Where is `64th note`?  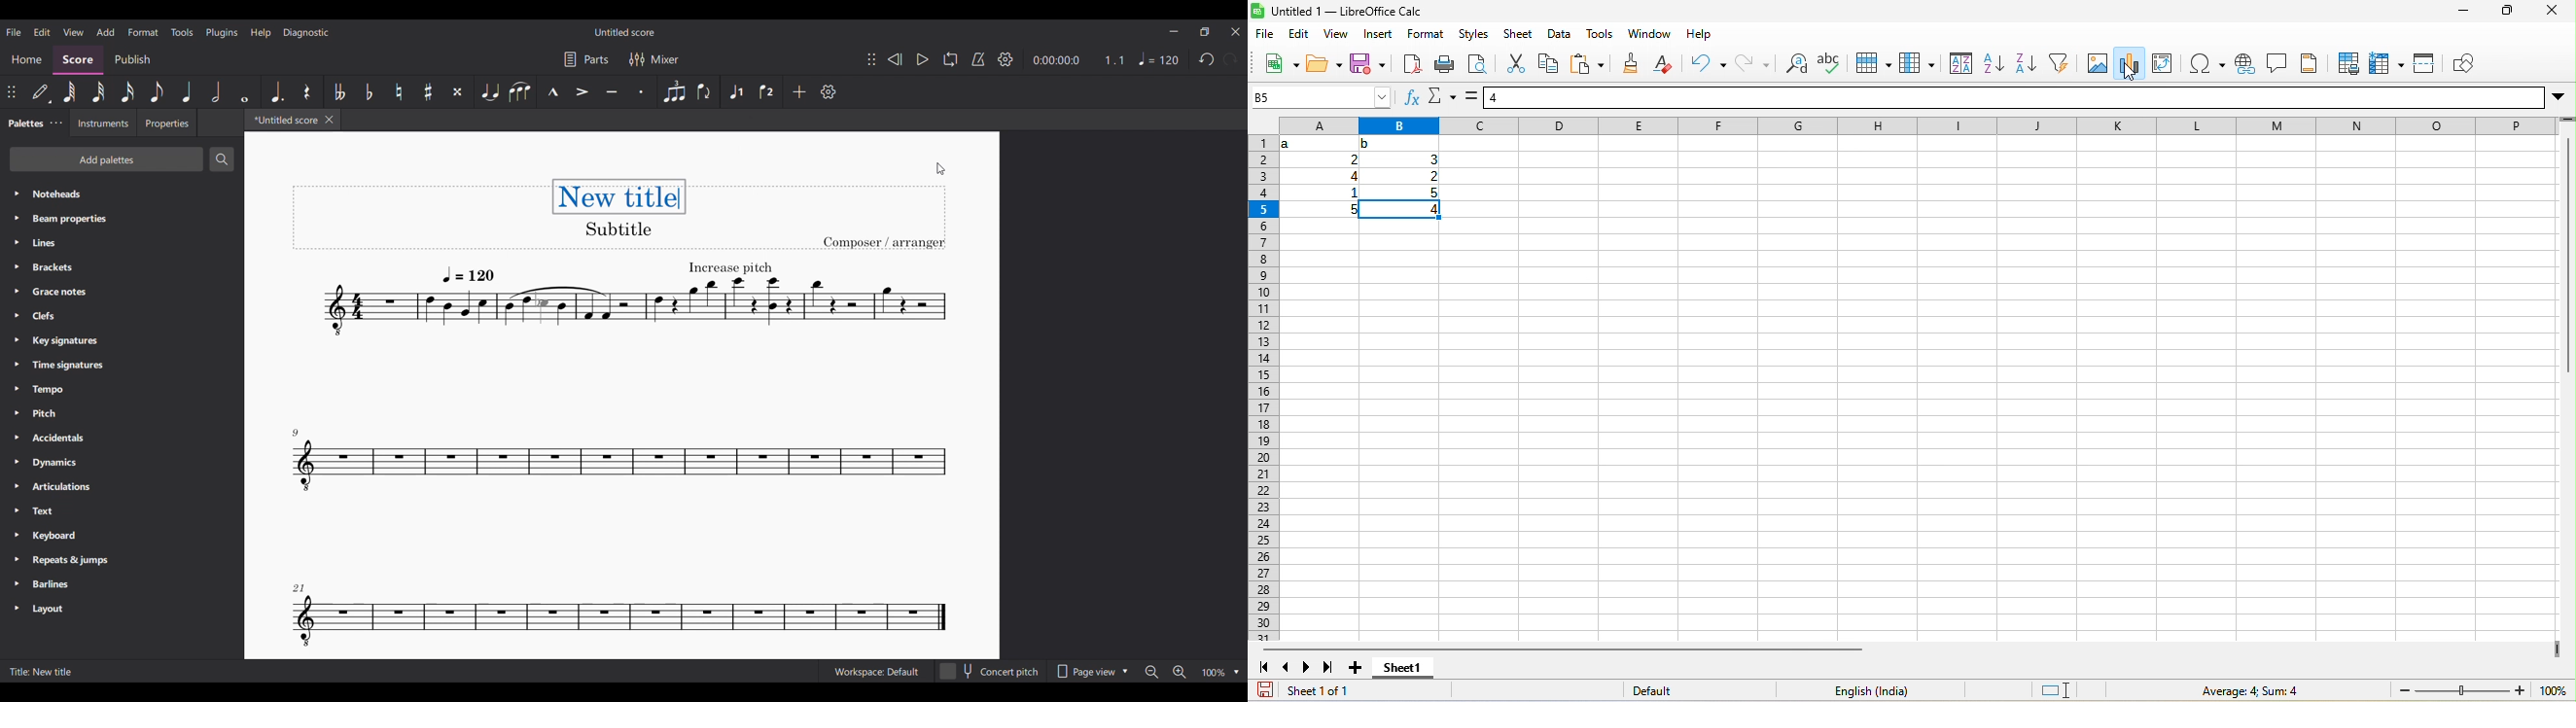 64th note is located at coordinates (70, 92).